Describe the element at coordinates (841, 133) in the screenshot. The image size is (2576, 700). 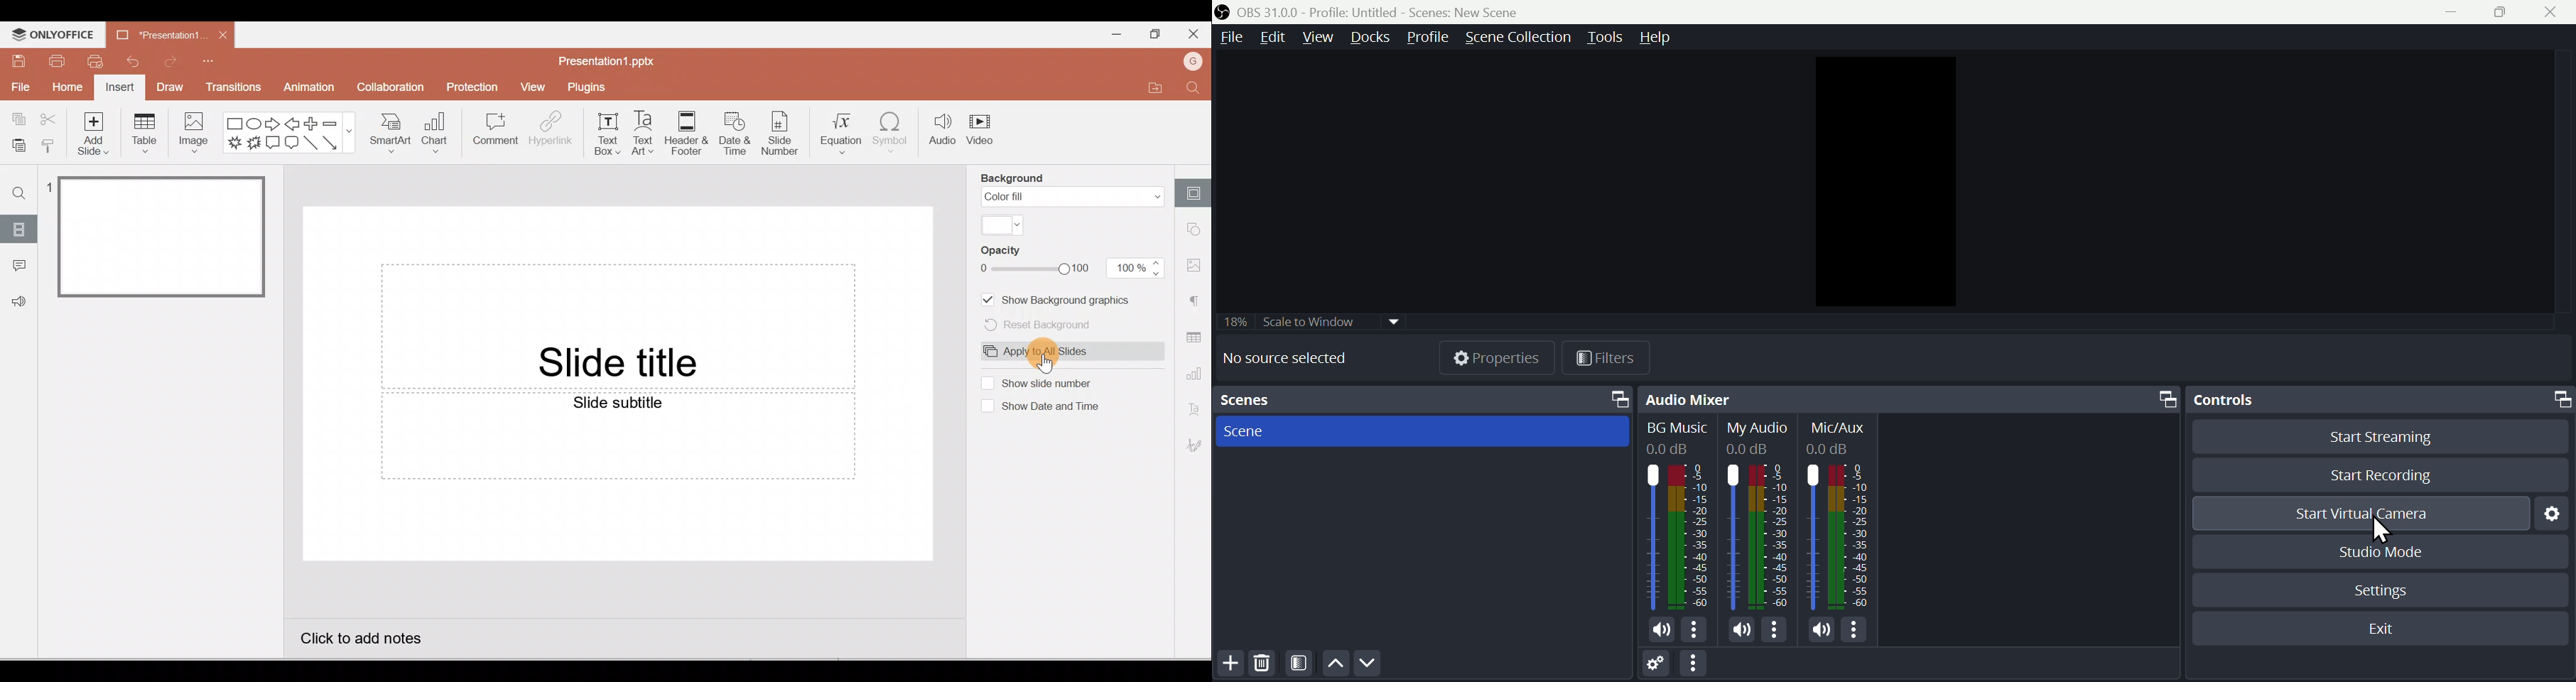
I see `Equation` at that location.